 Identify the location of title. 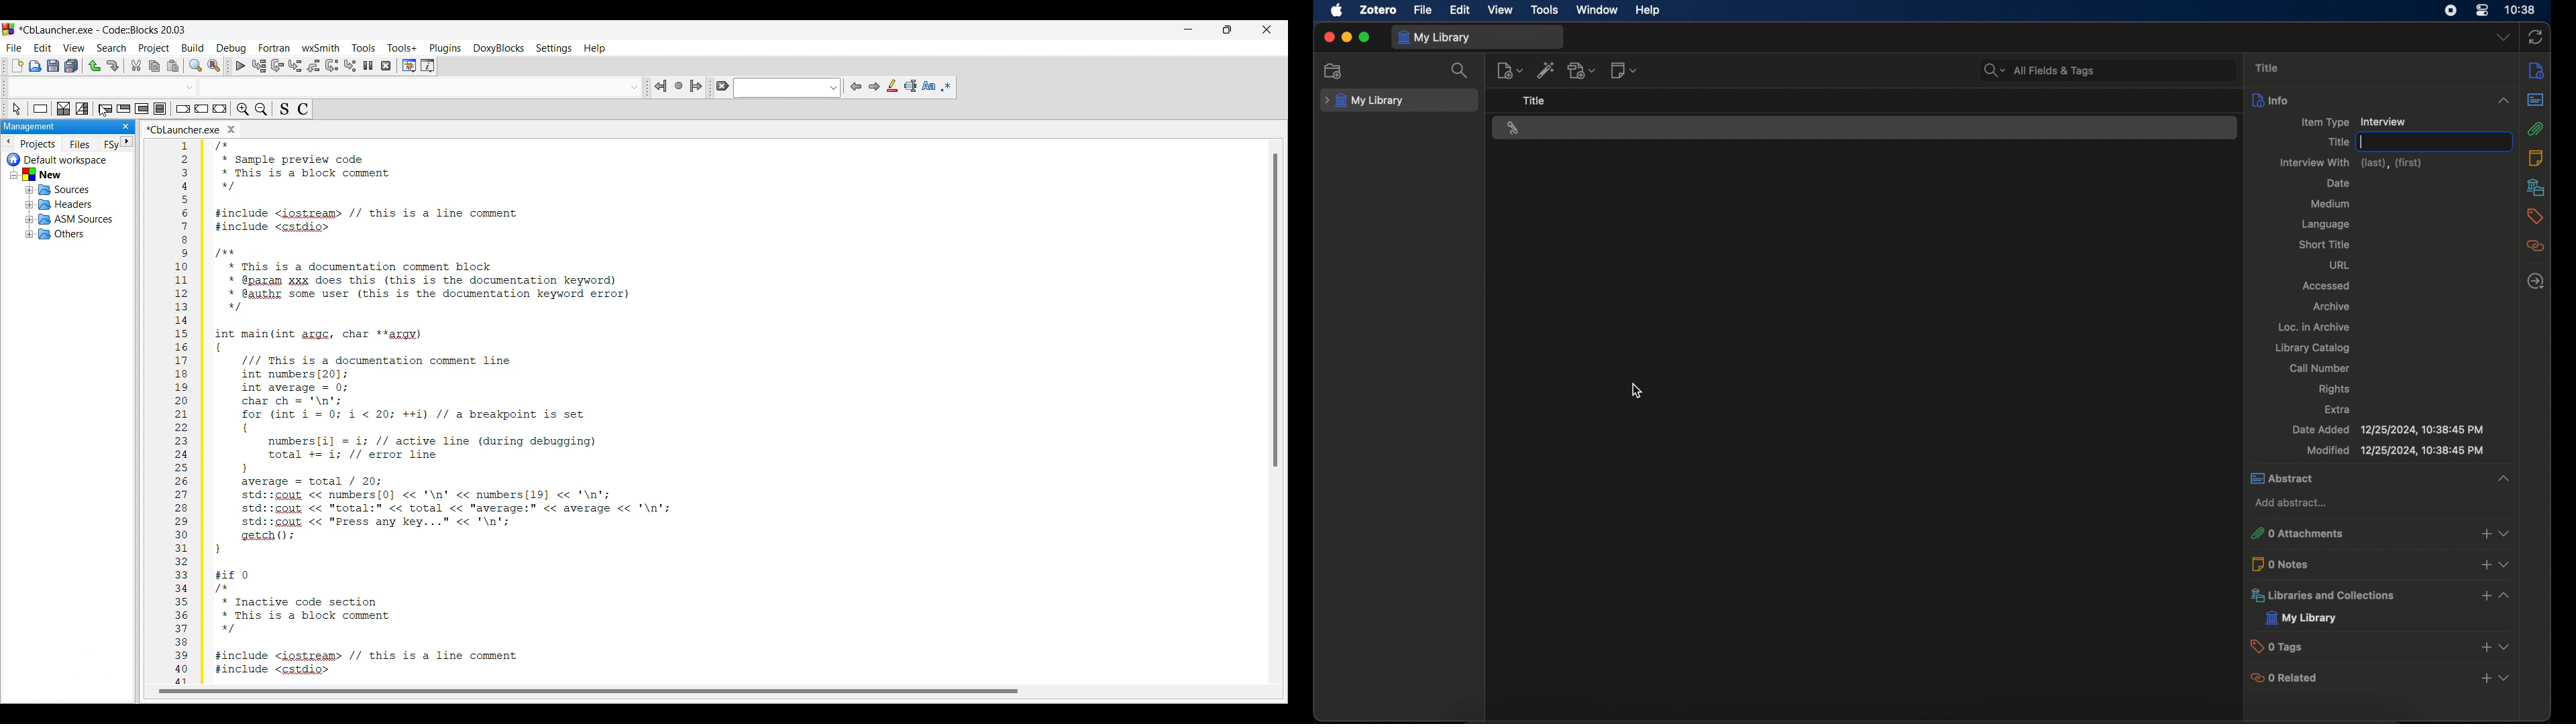
(1534, 101).